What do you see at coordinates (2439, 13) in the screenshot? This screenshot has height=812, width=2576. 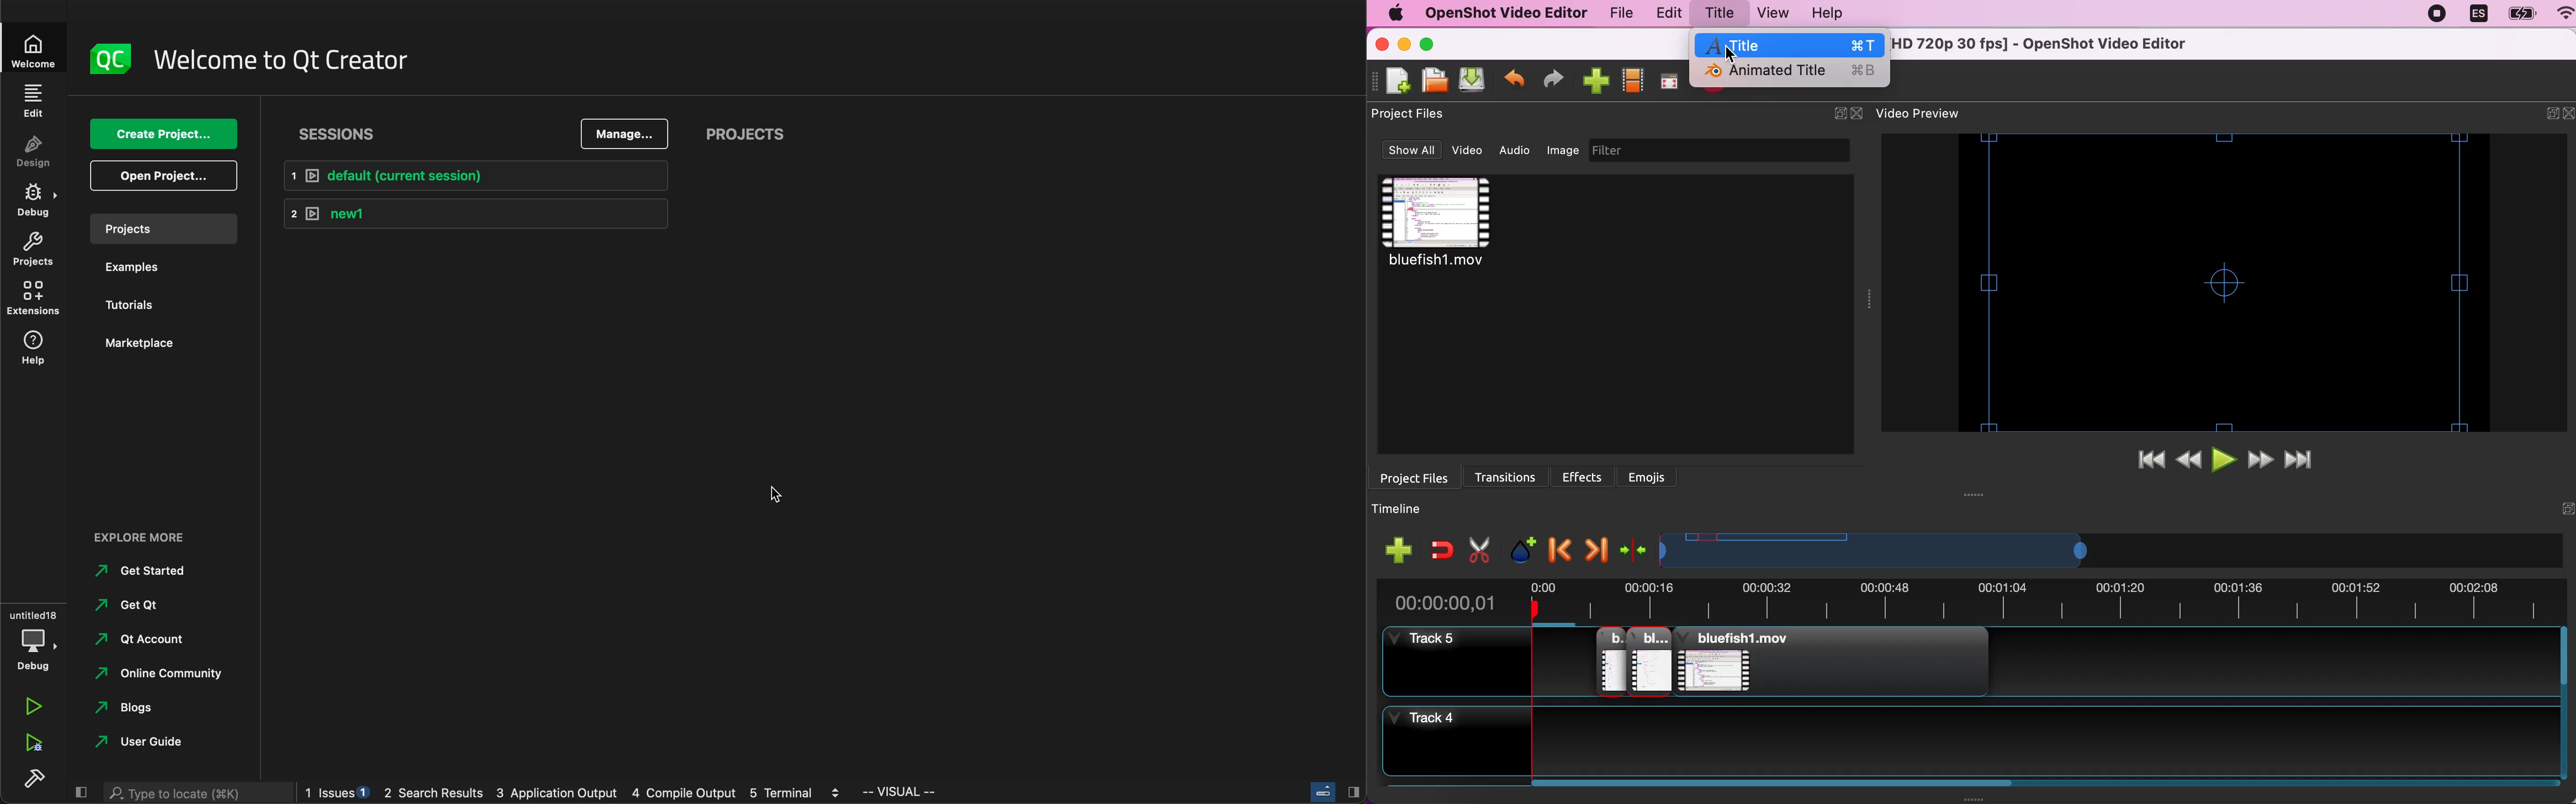 I see `recording stopped` at bounding box center [2439, 13].